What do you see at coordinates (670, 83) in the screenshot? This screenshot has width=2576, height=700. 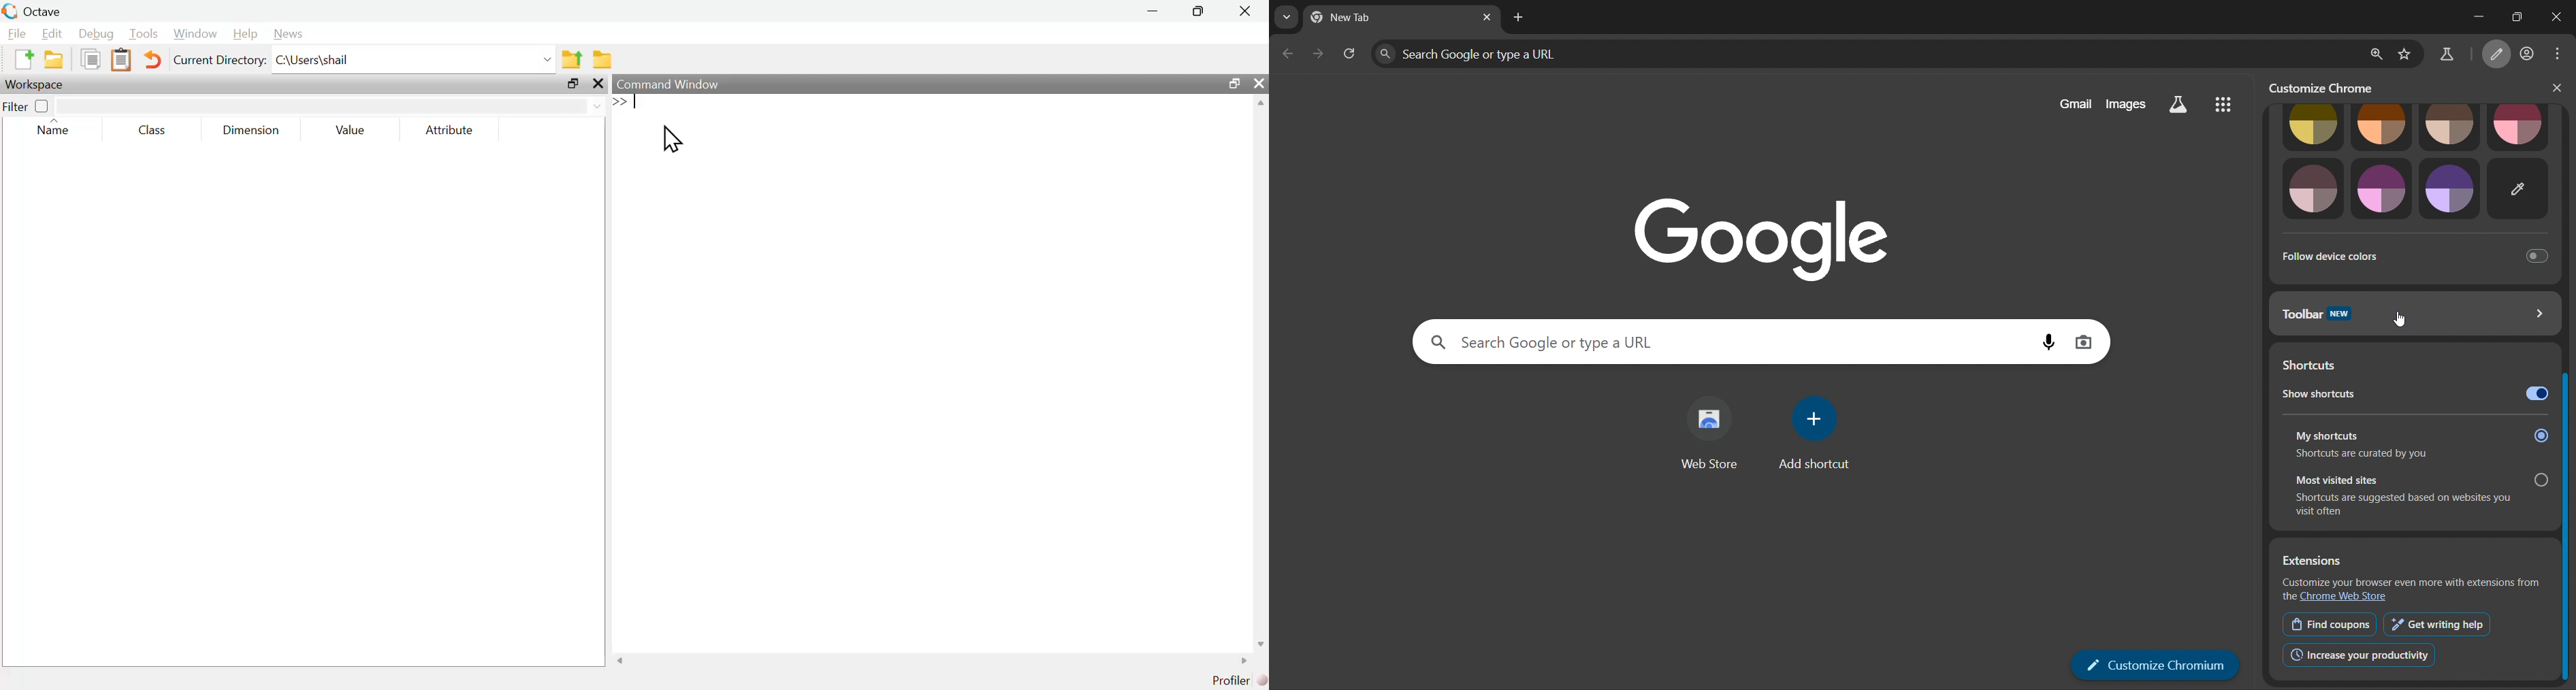 I see `Command Window` at bounding box center [670, 83].